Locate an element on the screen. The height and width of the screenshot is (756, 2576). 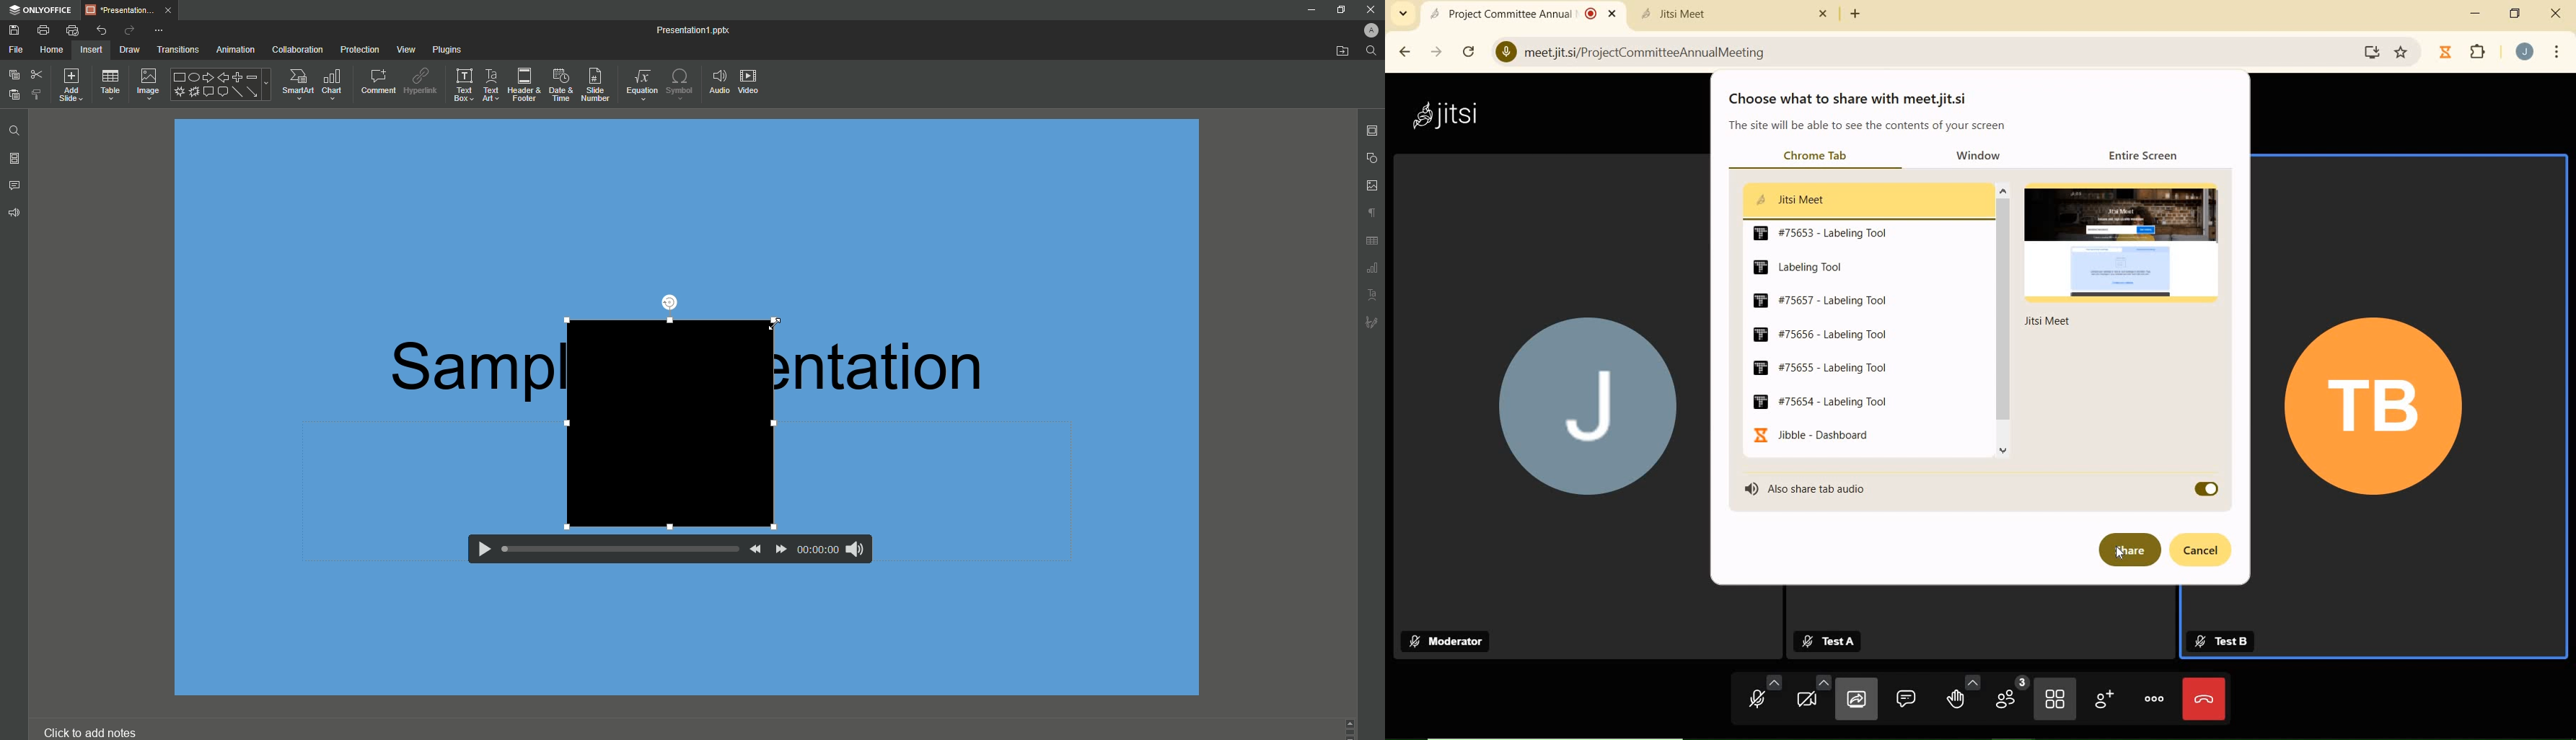
Collaboration is located at coordinates (296, 49).